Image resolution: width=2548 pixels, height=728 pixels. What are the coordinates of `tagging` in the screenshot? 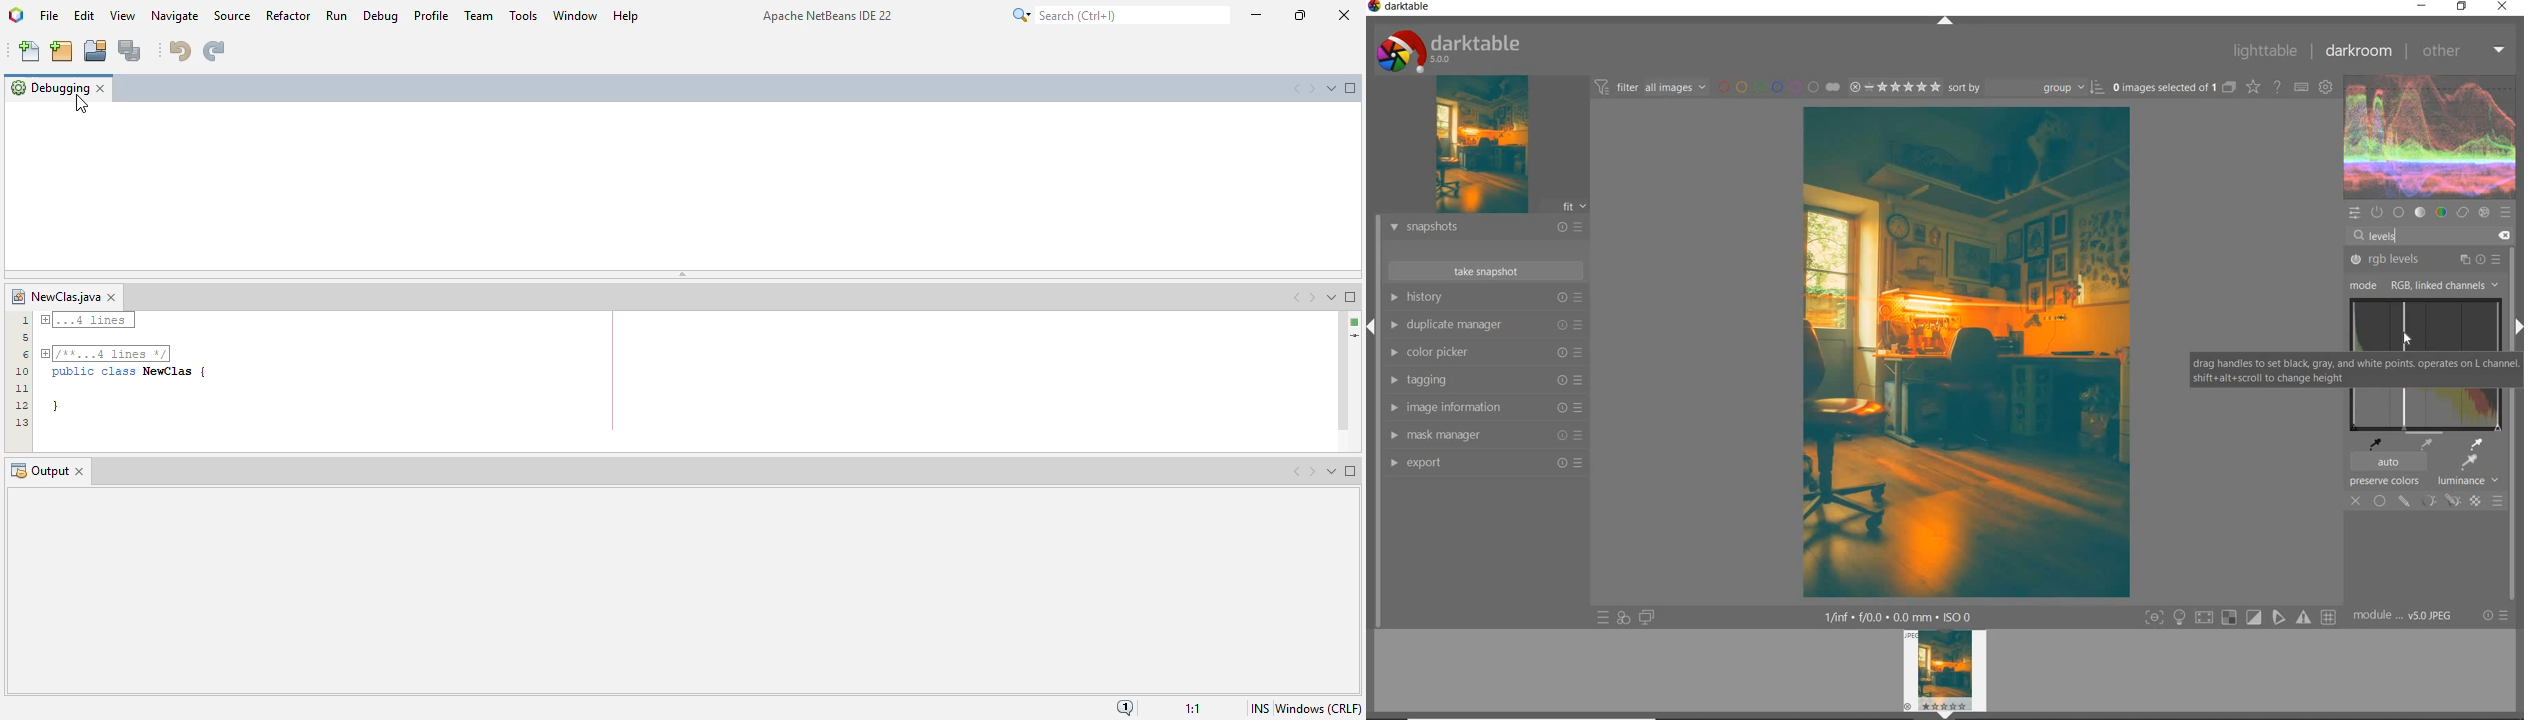 It's located at (1482, 378).